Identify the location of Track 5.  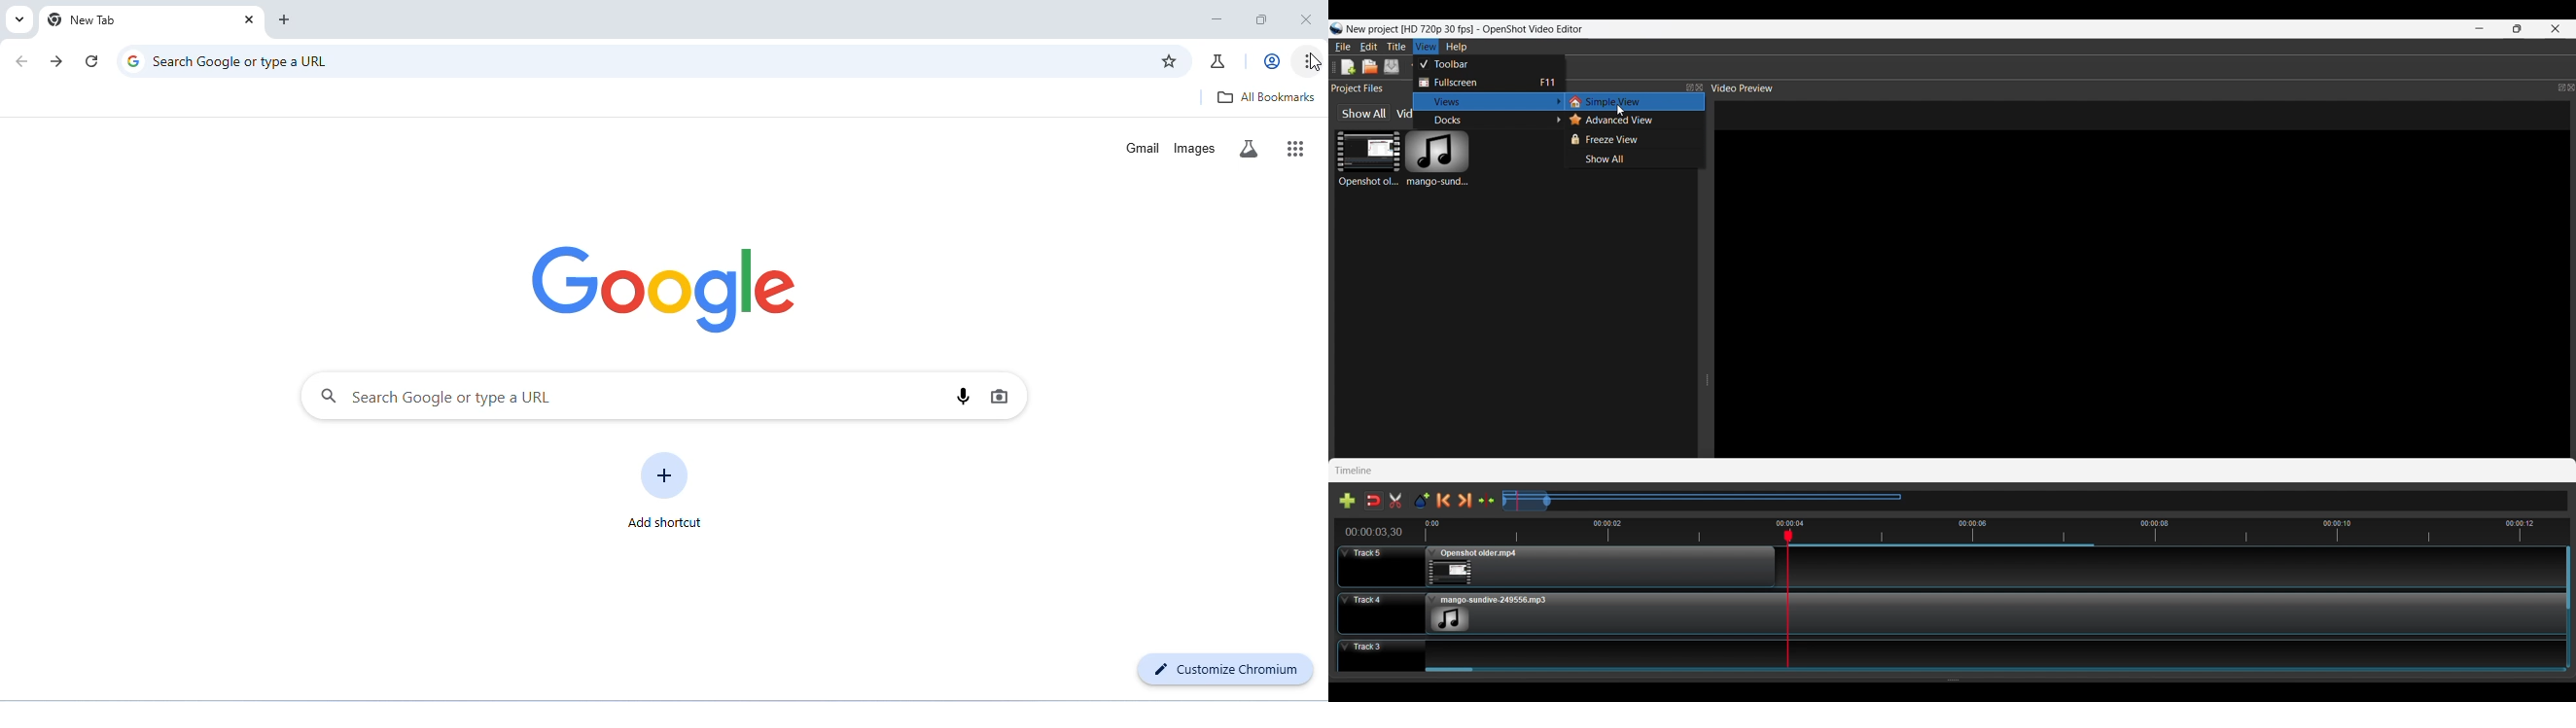
(1945, 568).